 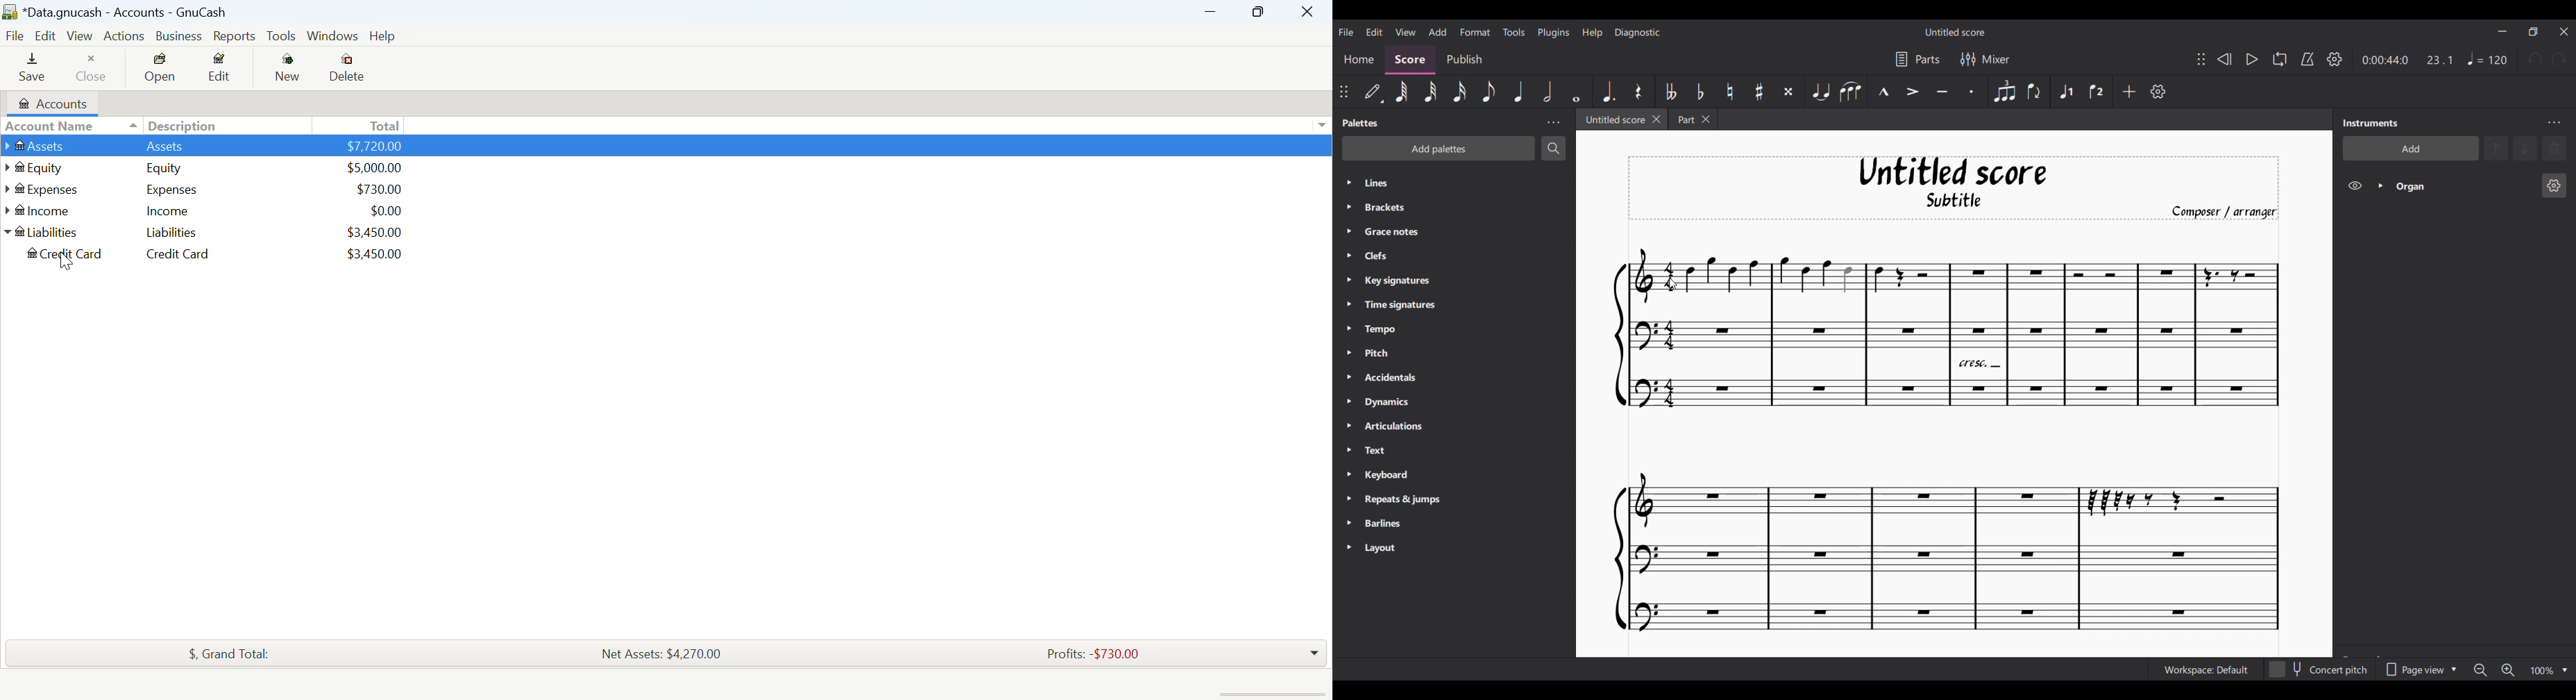 What do you see at coordinates (2279, 59) in the screenshot?
I see `Looping playback` at bounding box center [2279, 59].